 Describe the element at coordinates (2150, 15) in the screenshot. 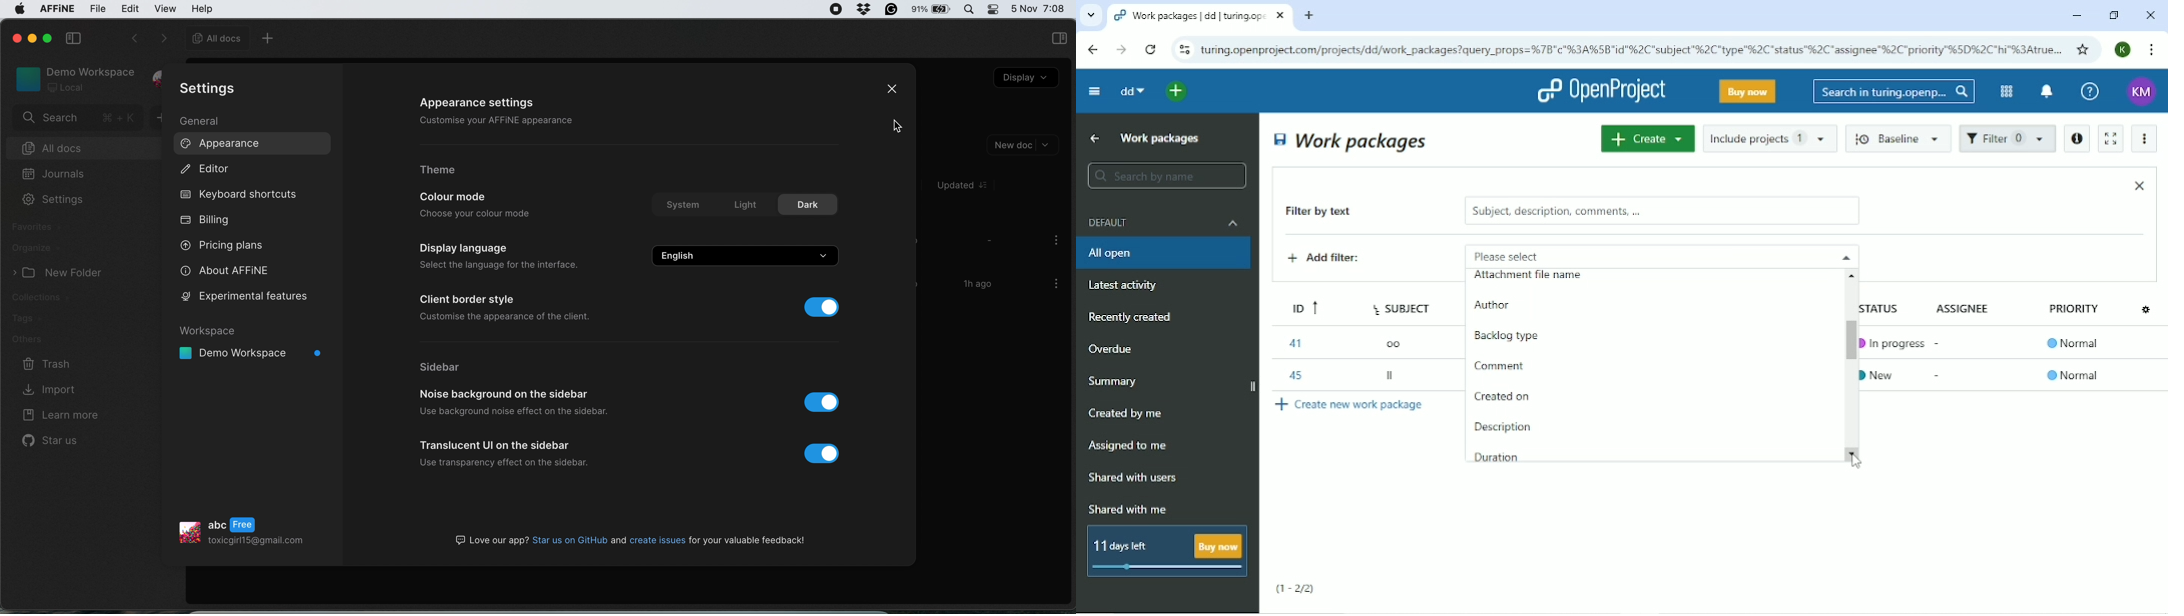

I see `Close` at that location.